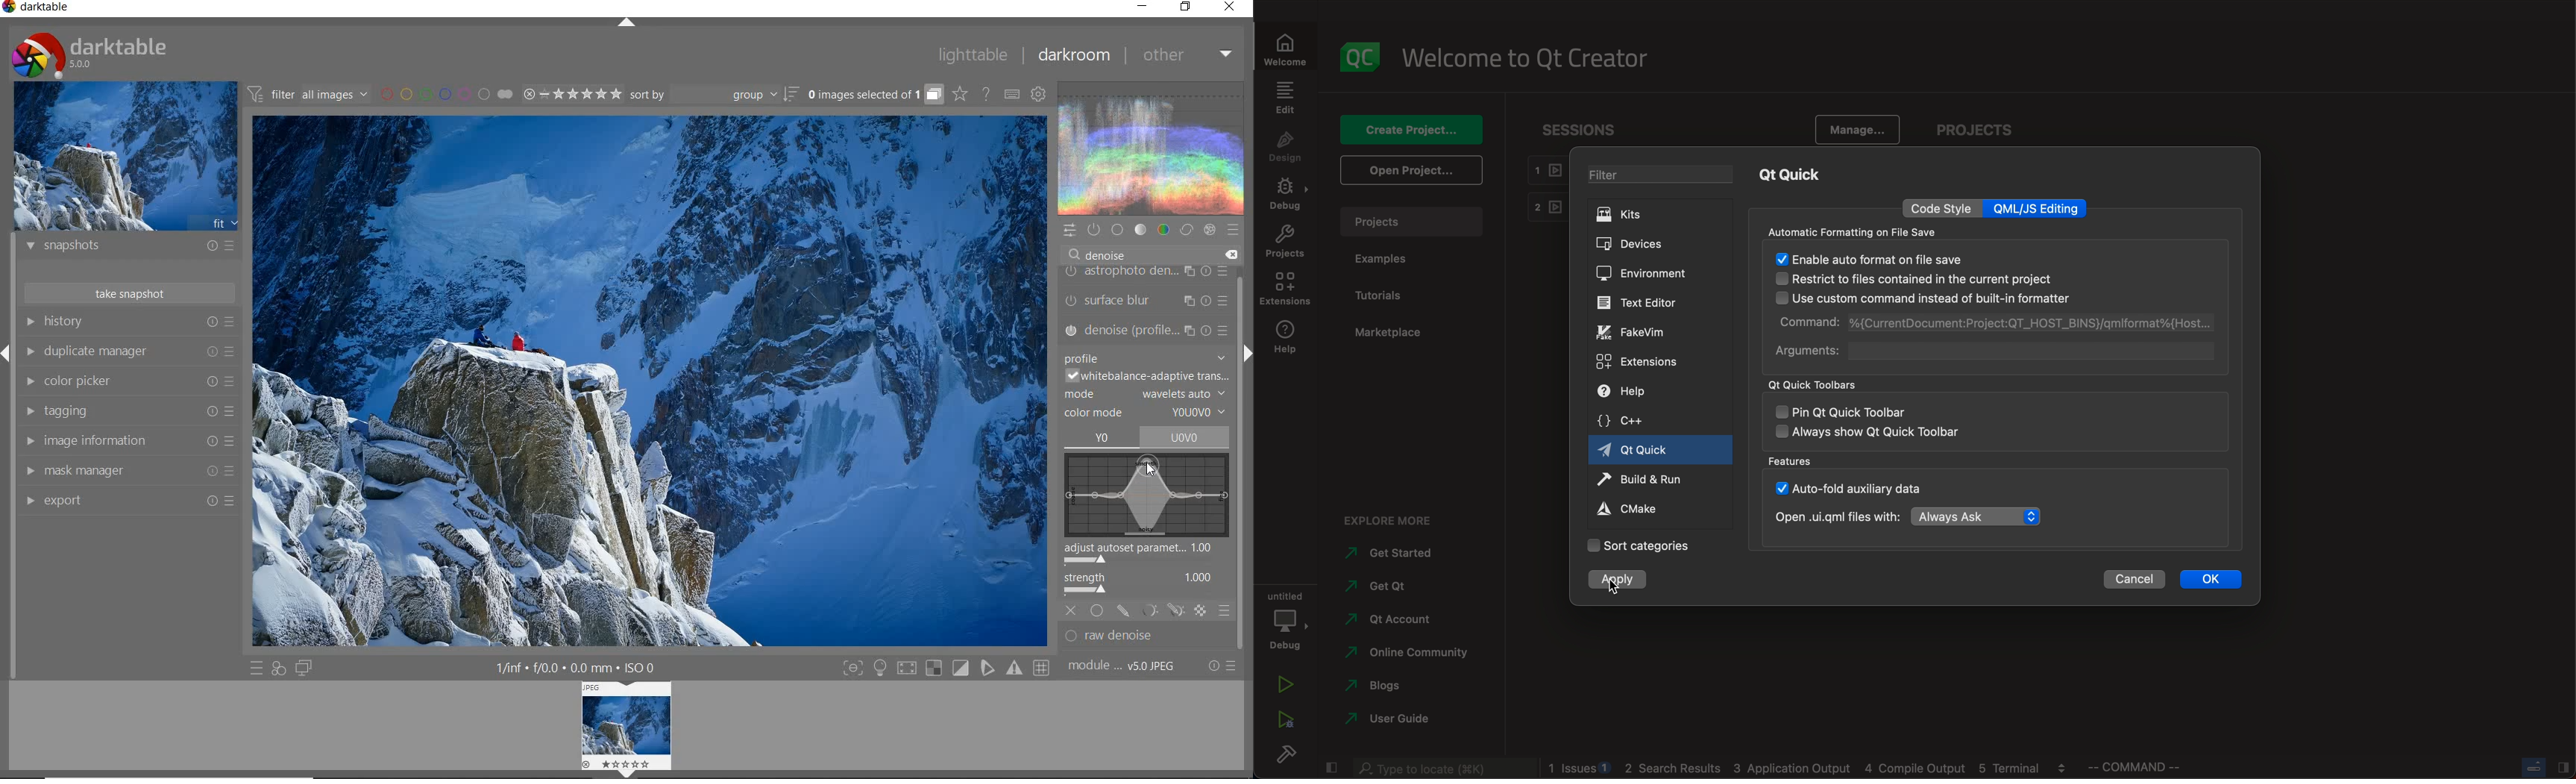 This screenshot has width=2576, height=784. Describe the element at coordinates (1392, 554) in the screenshot. I see `started` at that location.